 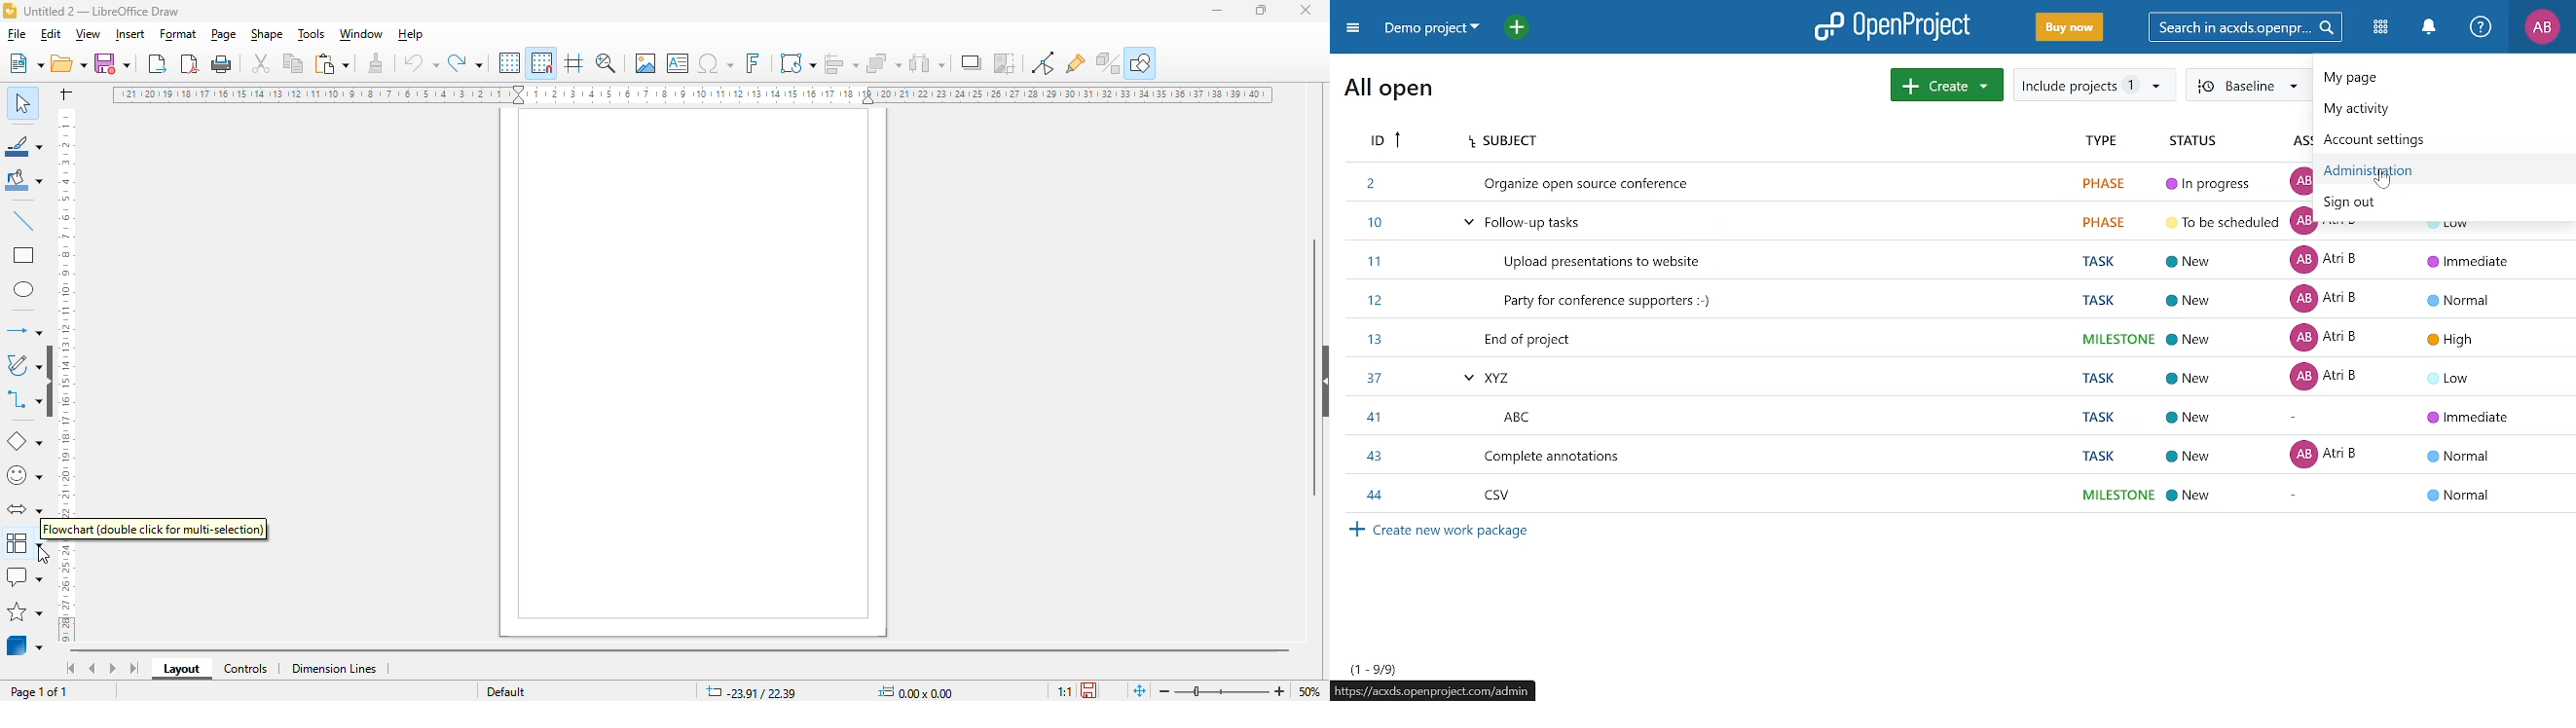 I want to click on crop image, so click(x=1006, y=64).